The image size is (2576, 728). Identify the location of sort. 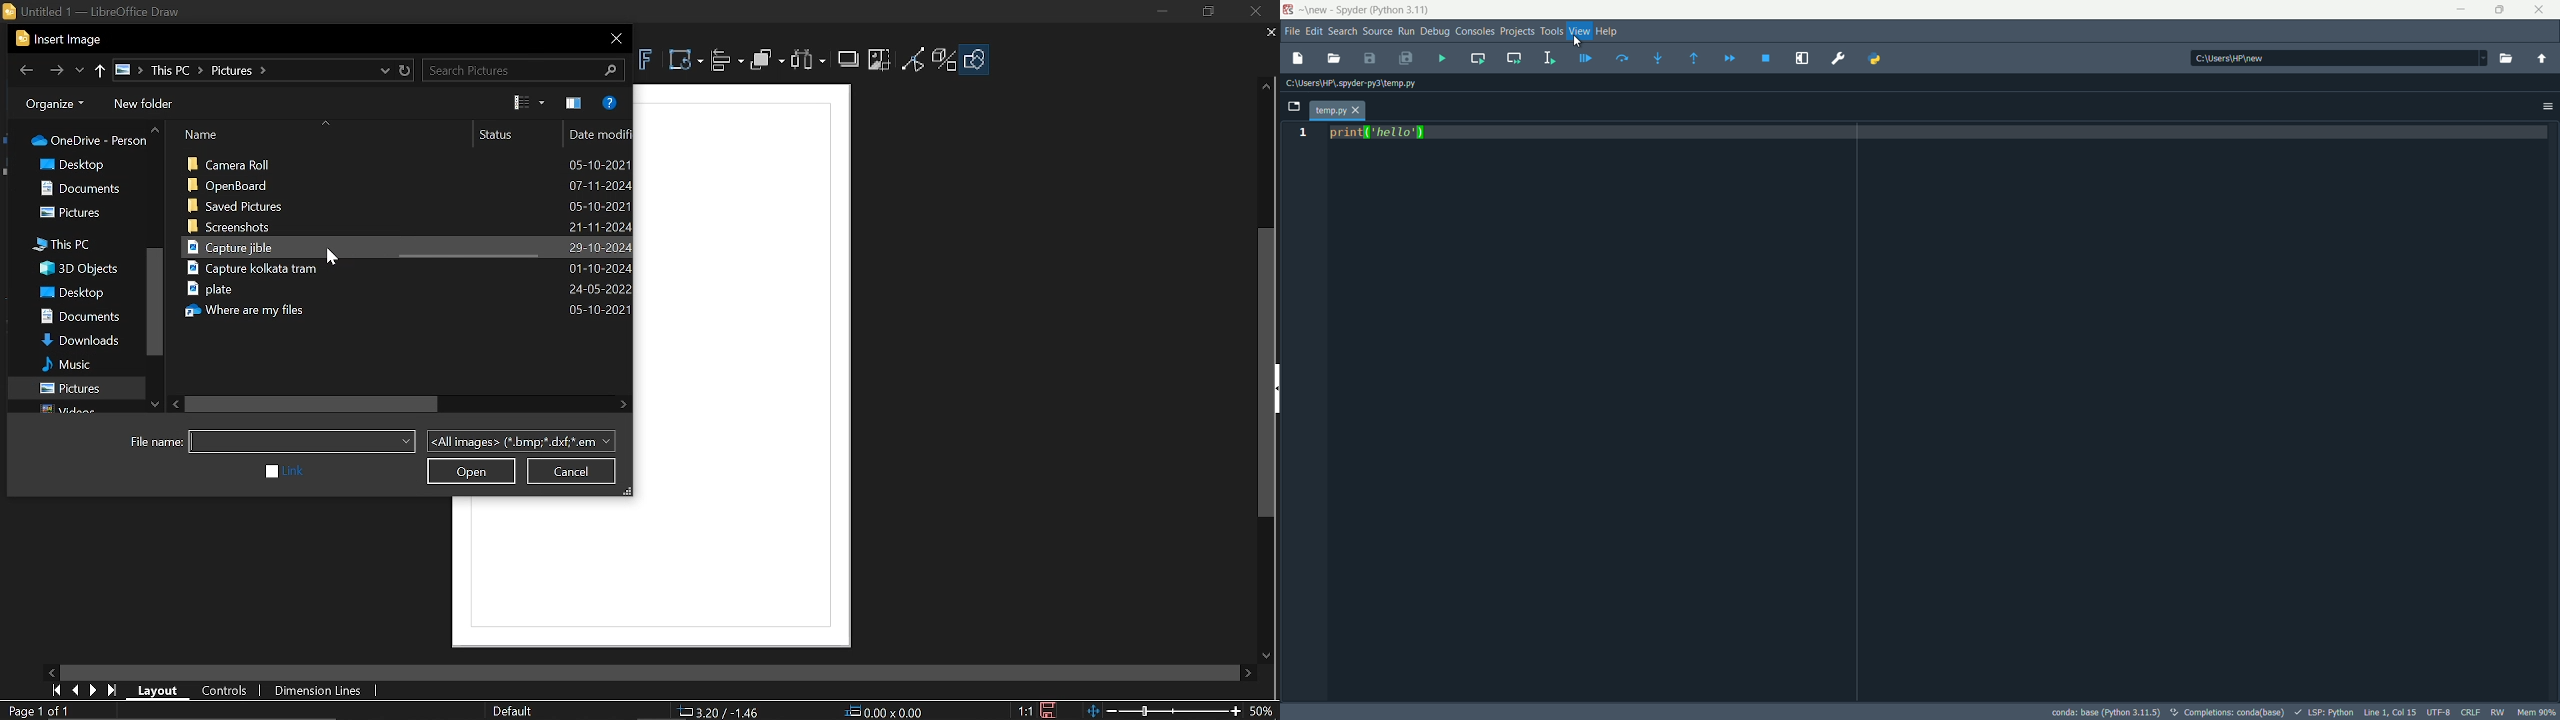
(324, 122).